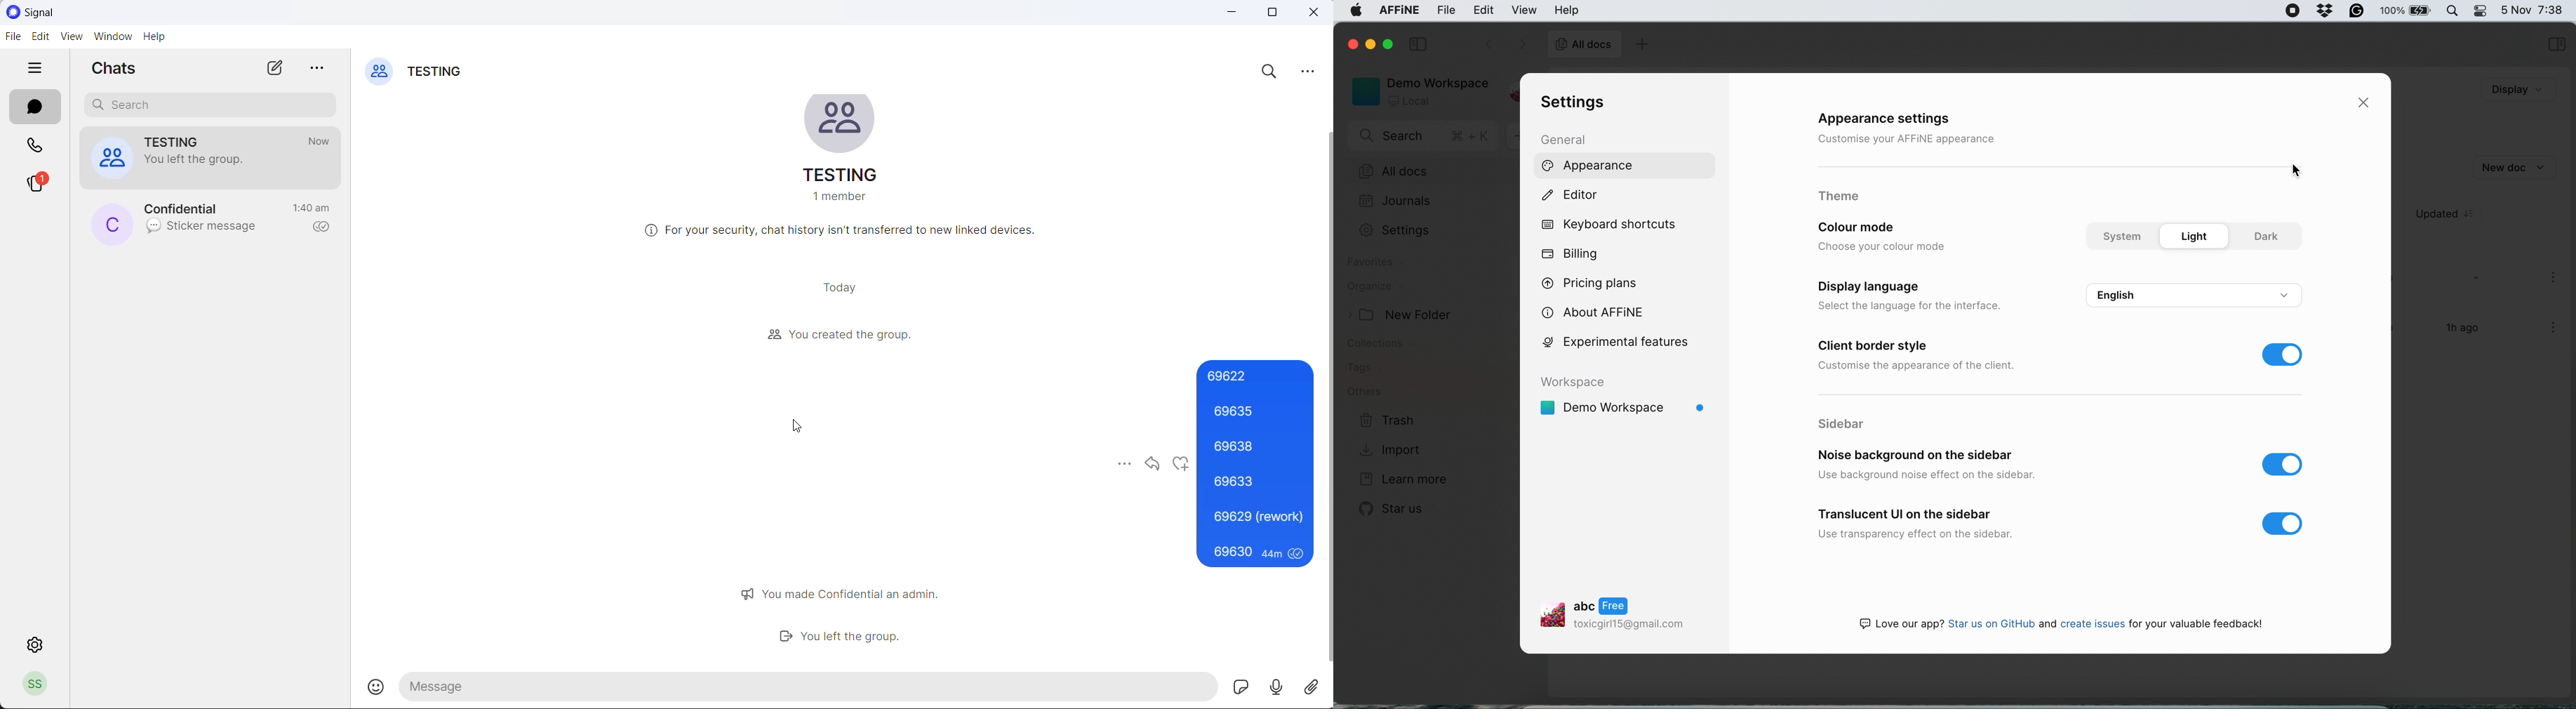 The width and height of the screenshot is (2576, 728). I want to click on more options, so click(1309, 70).